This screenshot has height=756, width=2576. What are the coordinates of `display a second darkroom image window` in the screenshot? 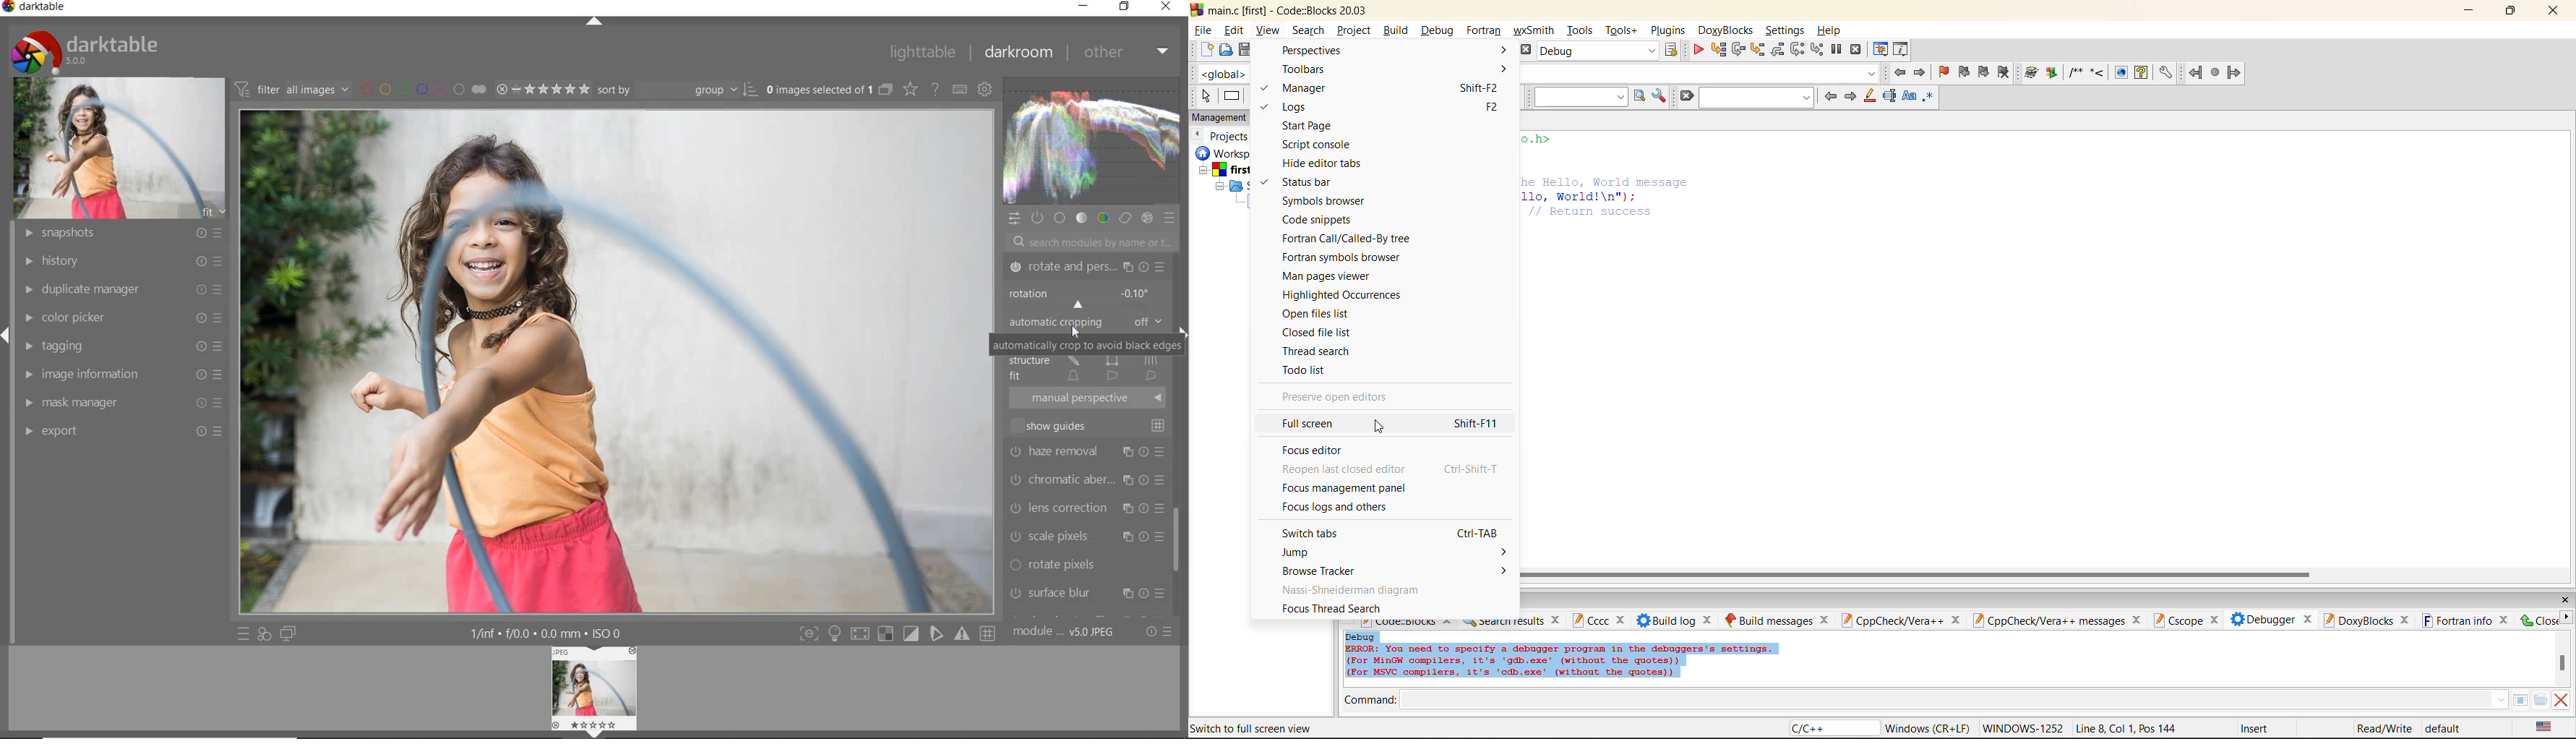 It's located at (287, 634).